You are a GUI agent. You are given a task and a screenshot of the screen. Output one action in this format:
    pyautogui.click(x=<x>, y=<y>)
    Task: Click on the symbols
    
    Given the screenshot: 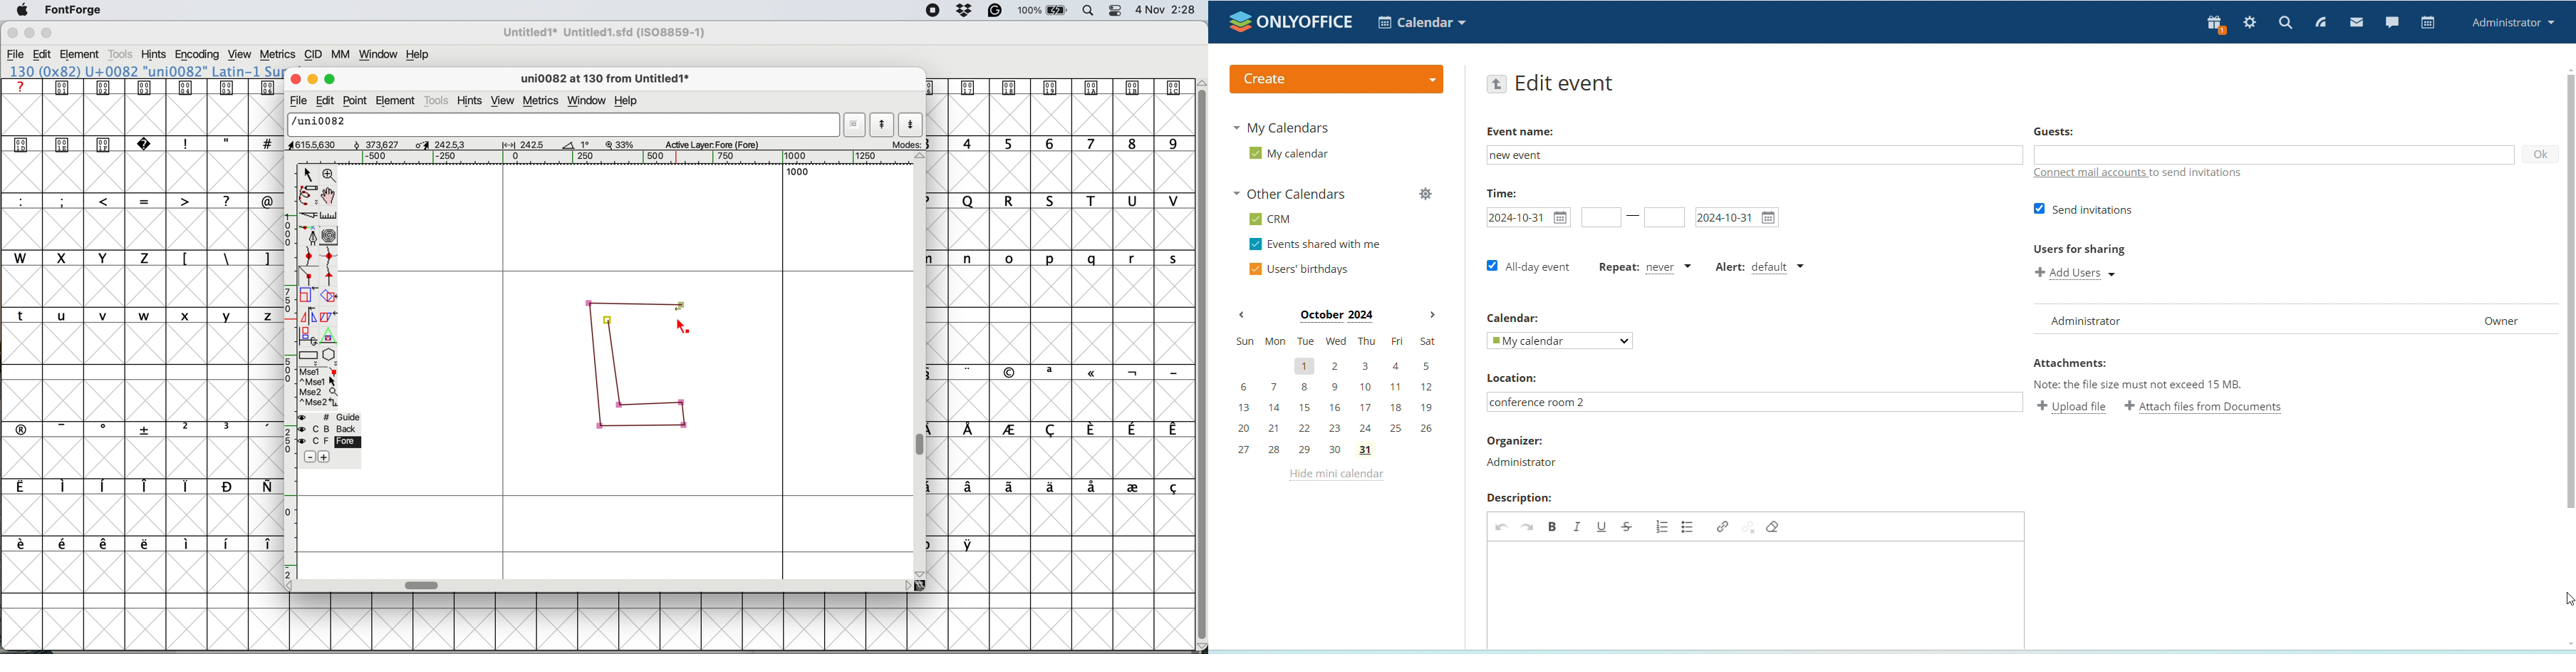 What is the action you would take?
    pyautogui.click(x=146, y=544)
    